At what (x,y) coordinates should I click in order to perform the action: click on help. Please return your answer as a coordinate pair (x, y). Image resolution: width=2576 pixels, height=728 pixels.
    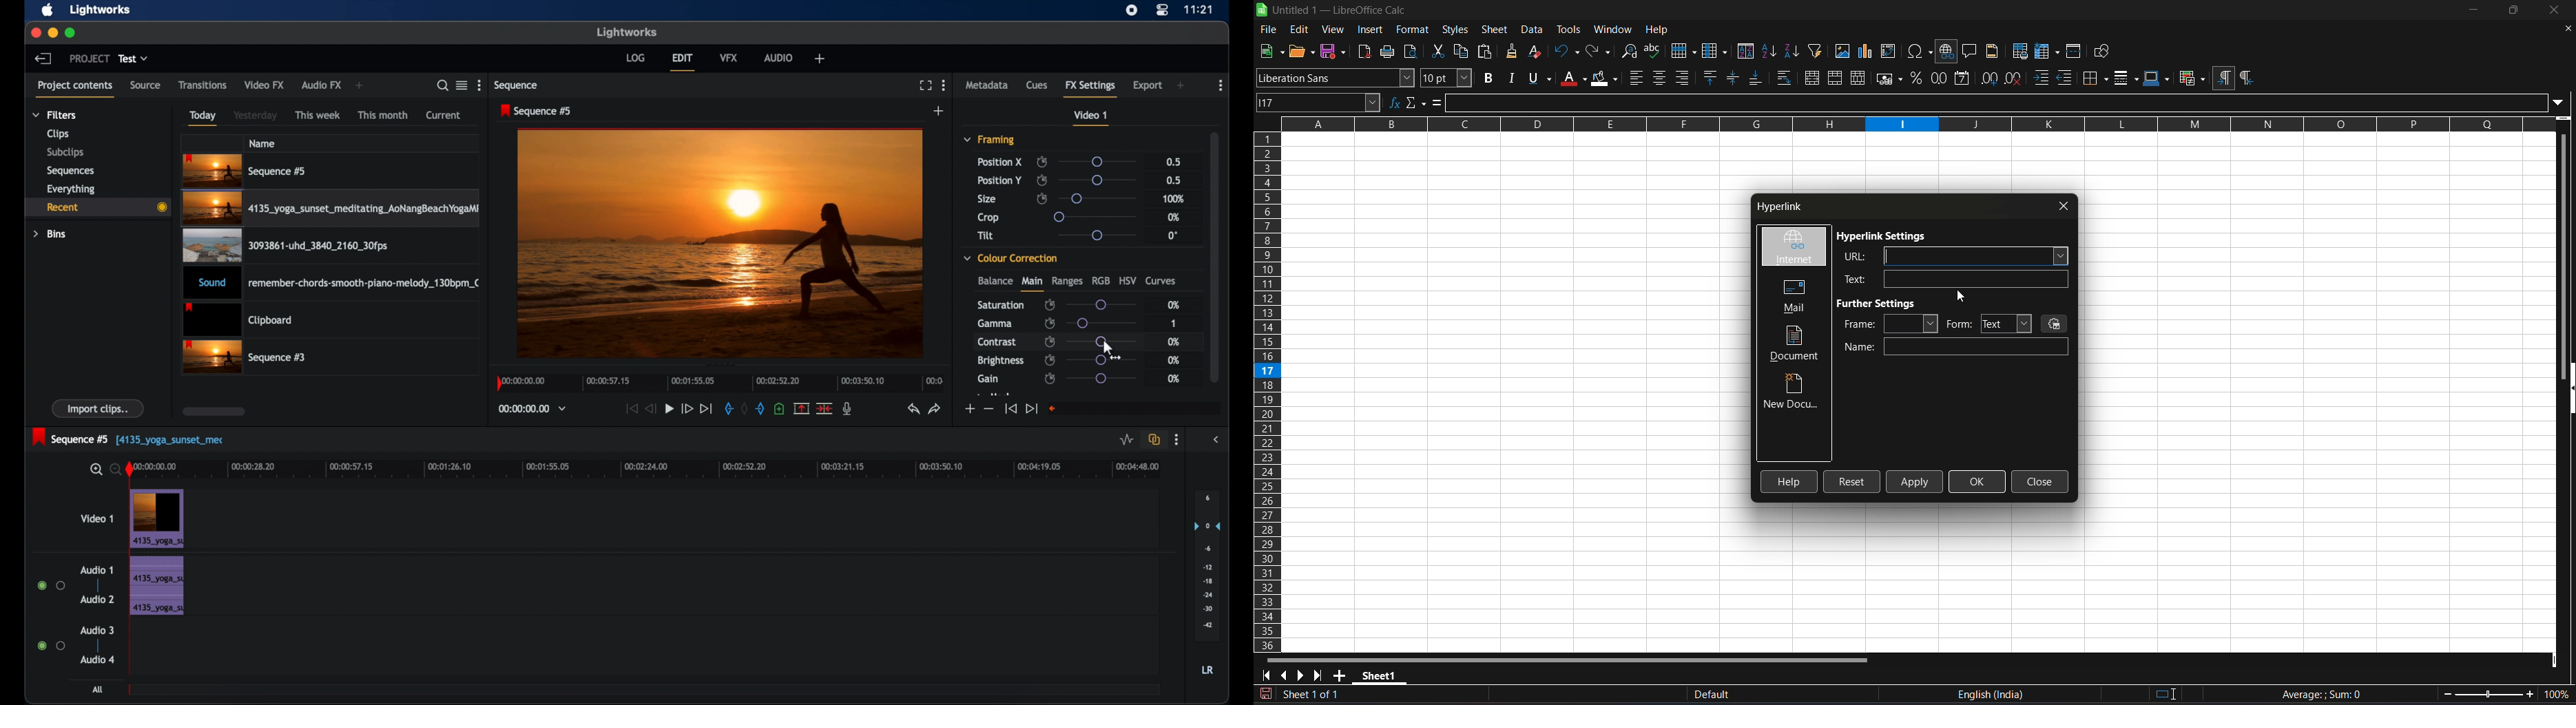
    Looking at the image, I should click on (1656, 28).